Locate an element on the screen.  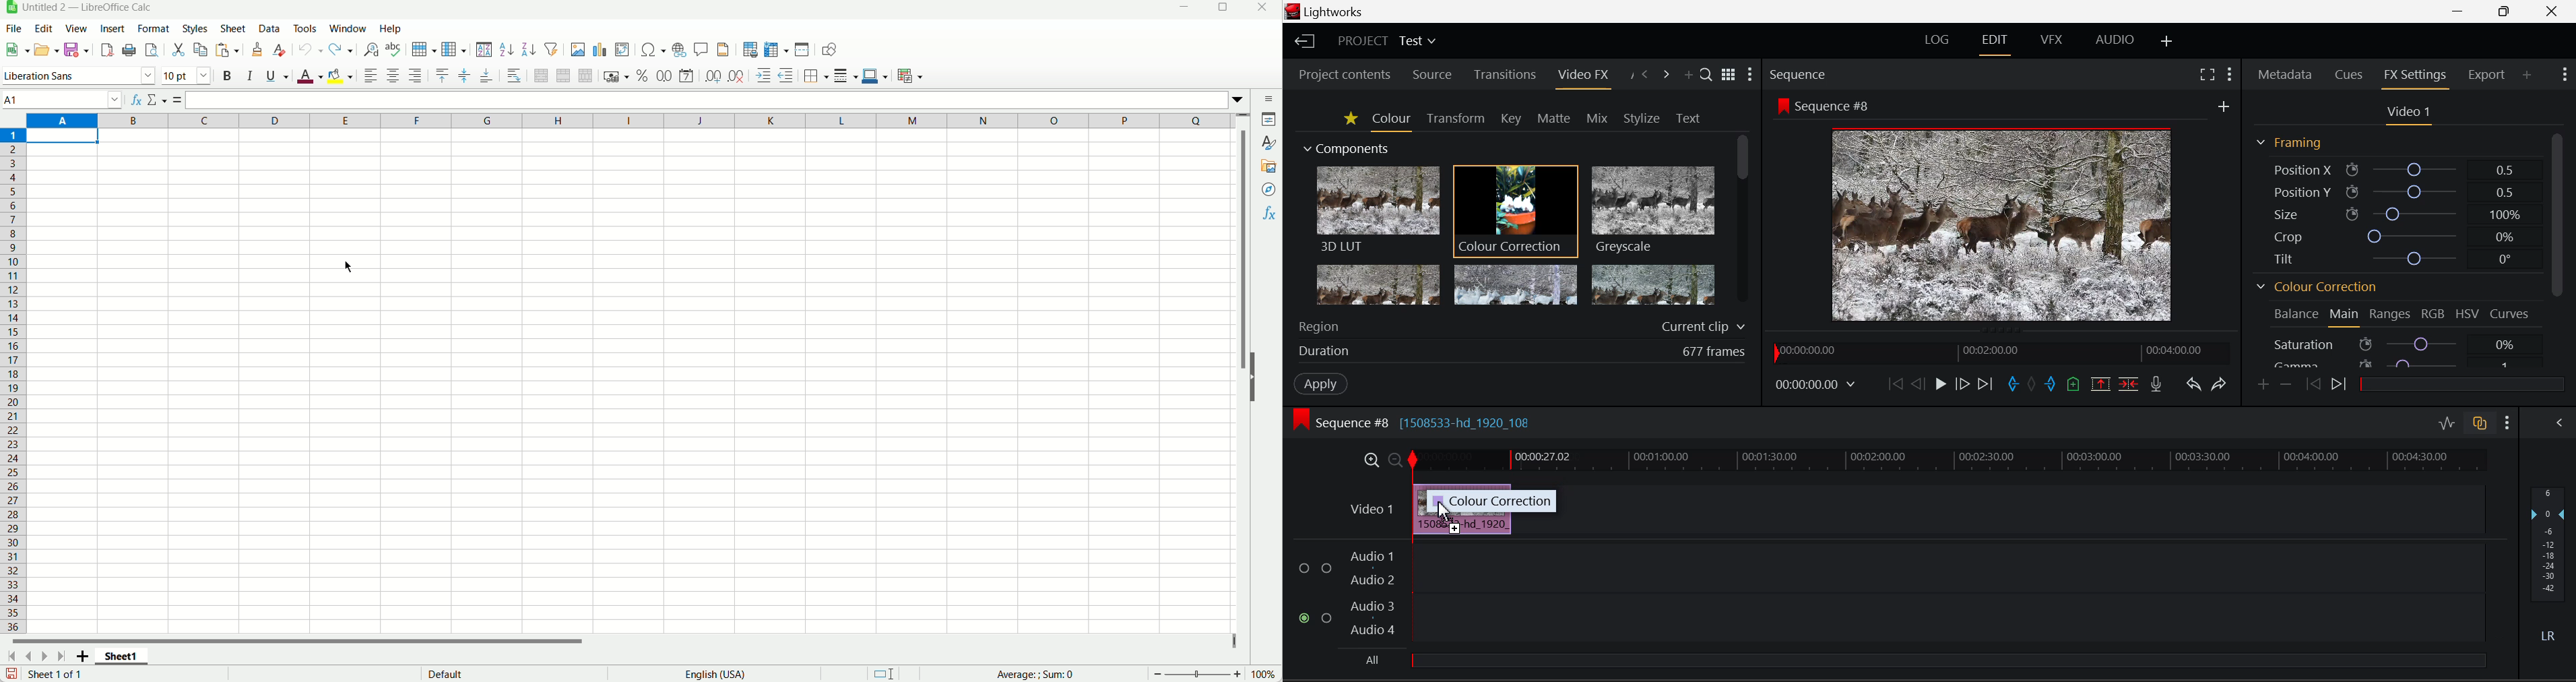
Clone formatting is located at coordinates (258, 49).